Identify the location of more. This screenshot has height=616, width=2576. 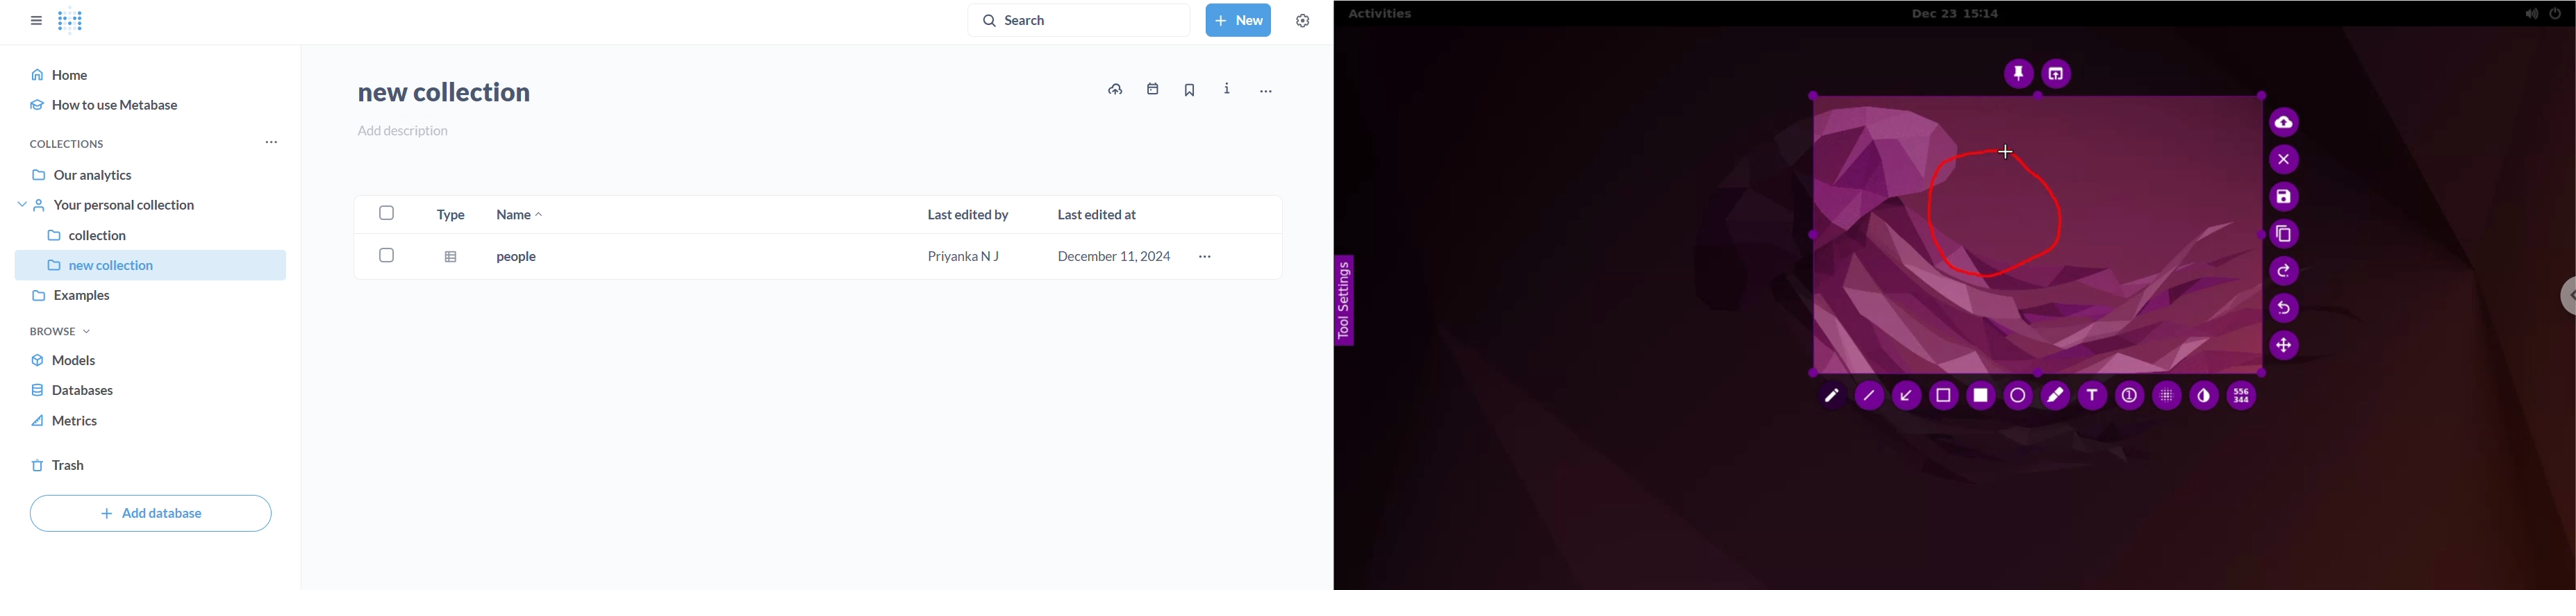
(1207, 258).